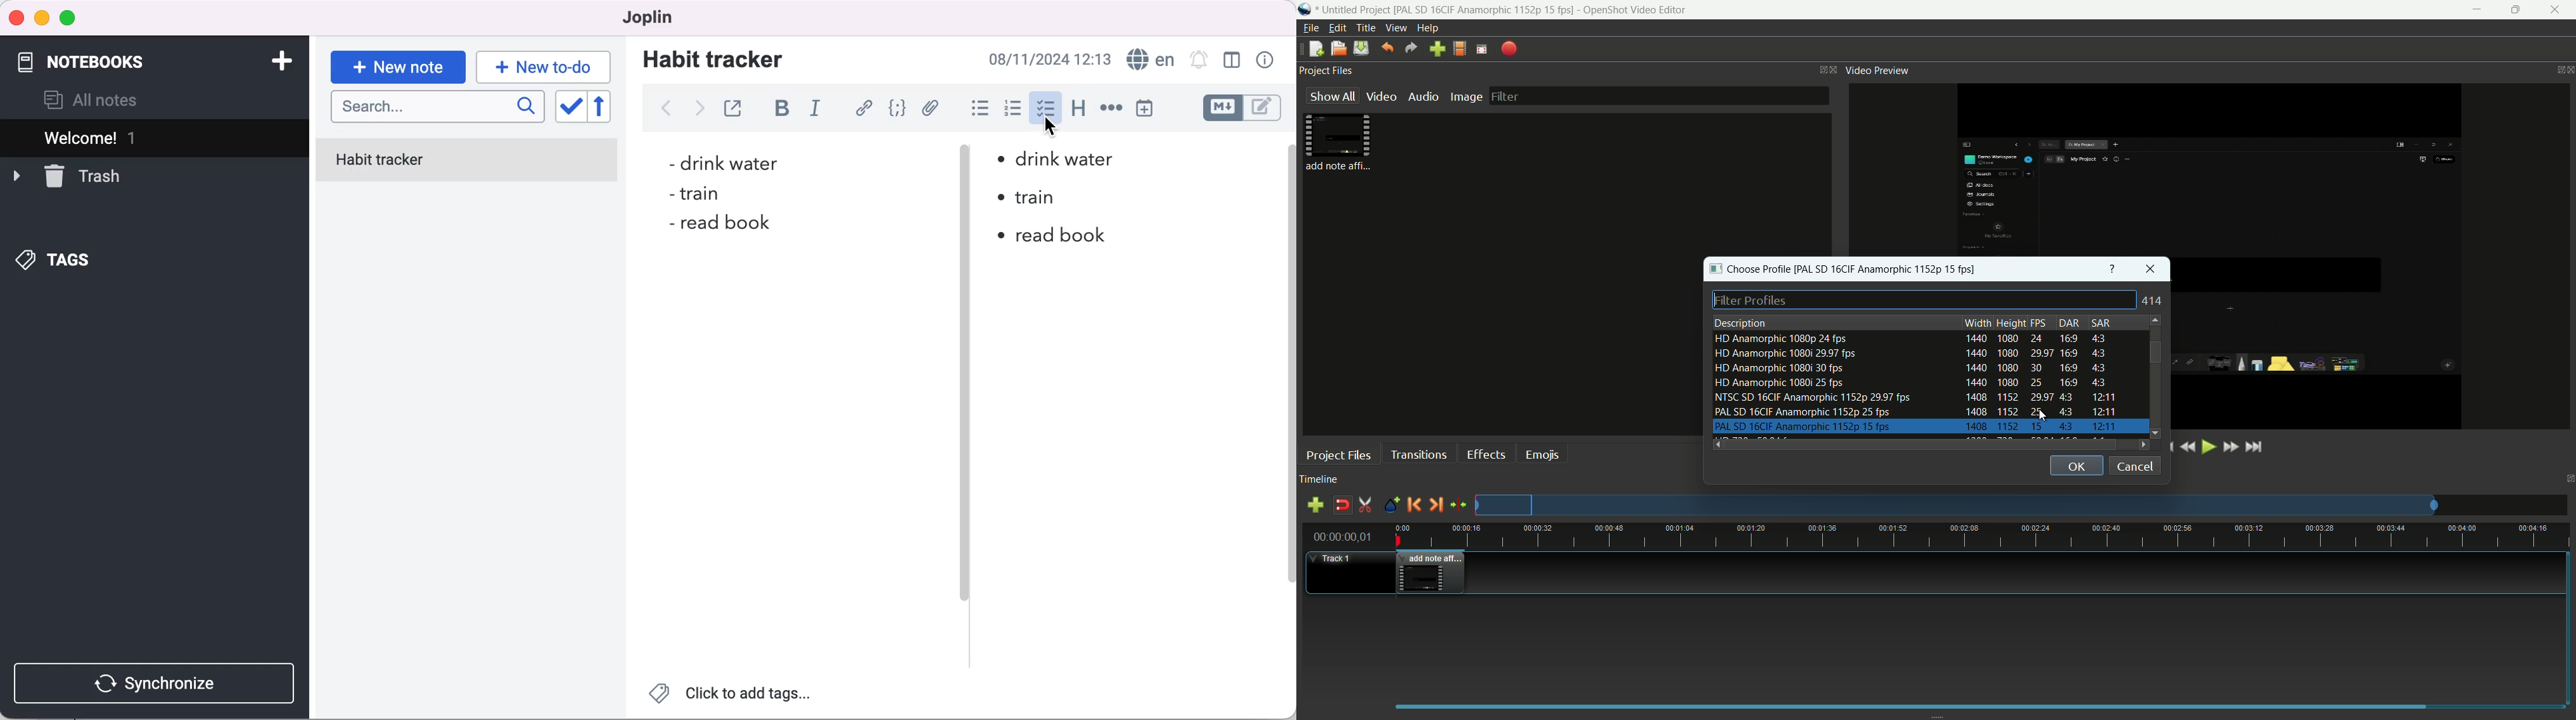 The width and height of the screenshot is (2576, 728). I want to click on scroll bar, so click(2153, 351).